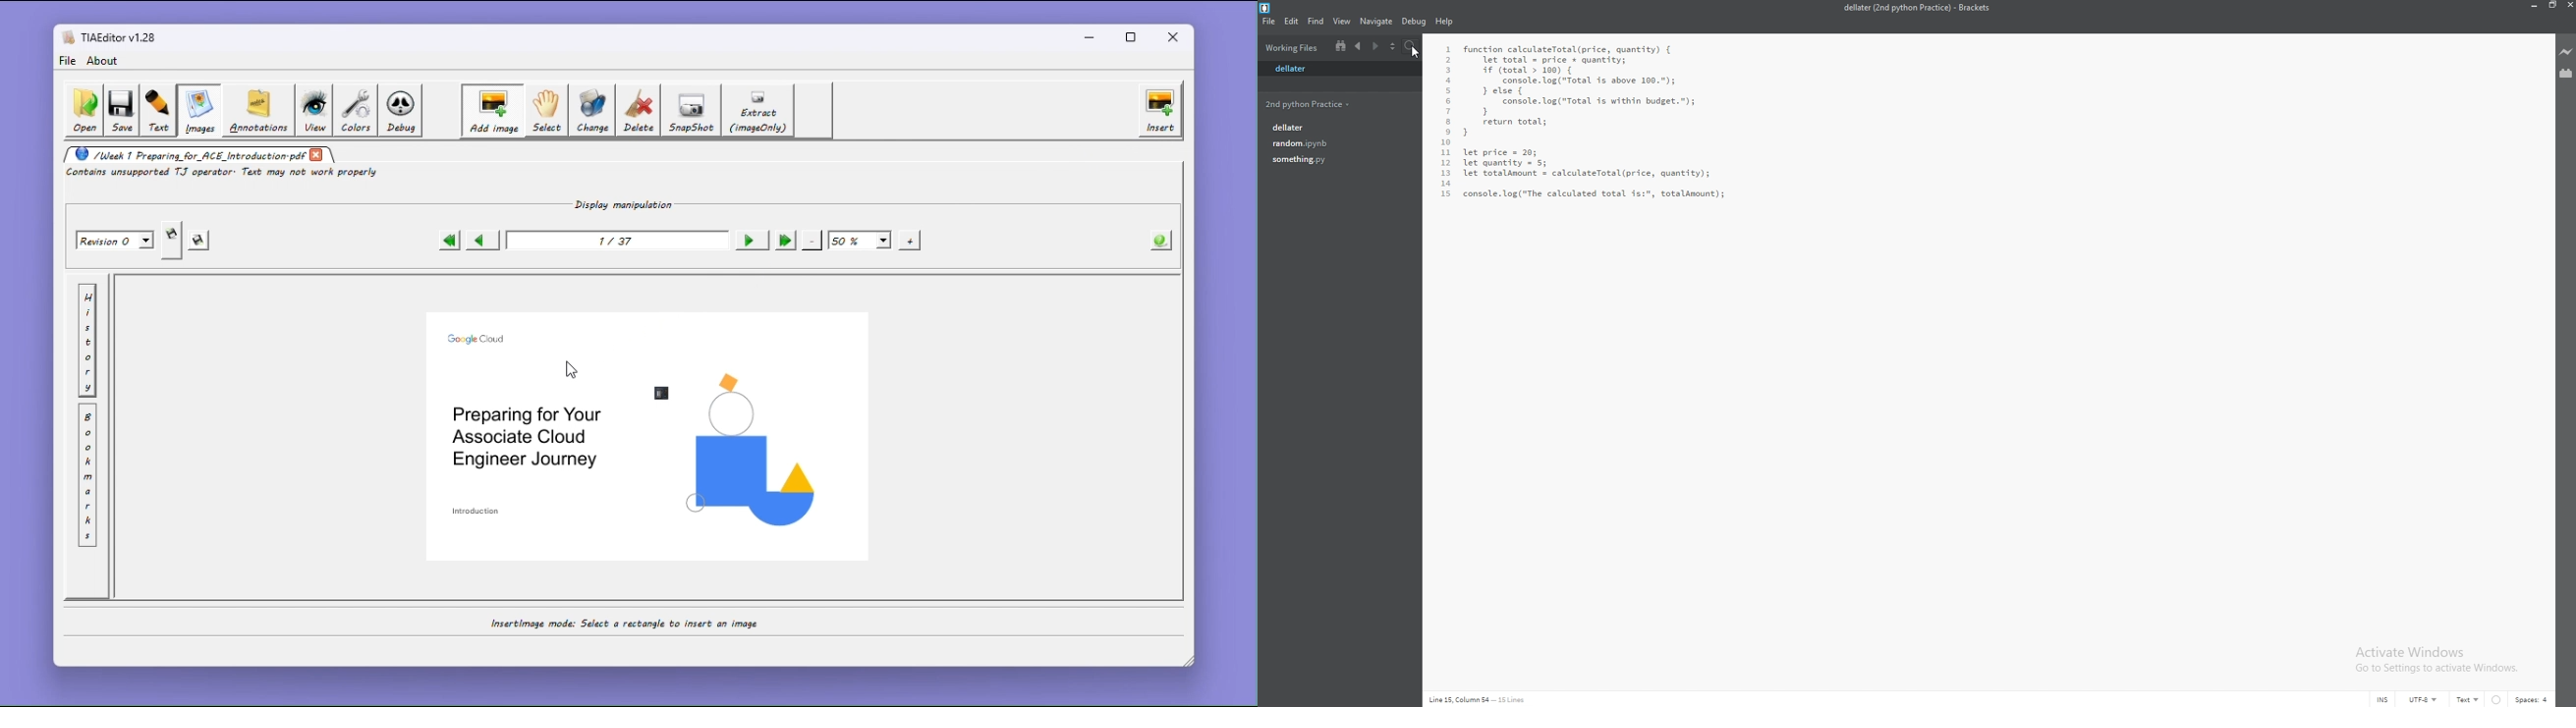 The image size is (2576, 728). Describe the element at coordinates (2550, 5) in the screenshot. I see `resize` at that location.